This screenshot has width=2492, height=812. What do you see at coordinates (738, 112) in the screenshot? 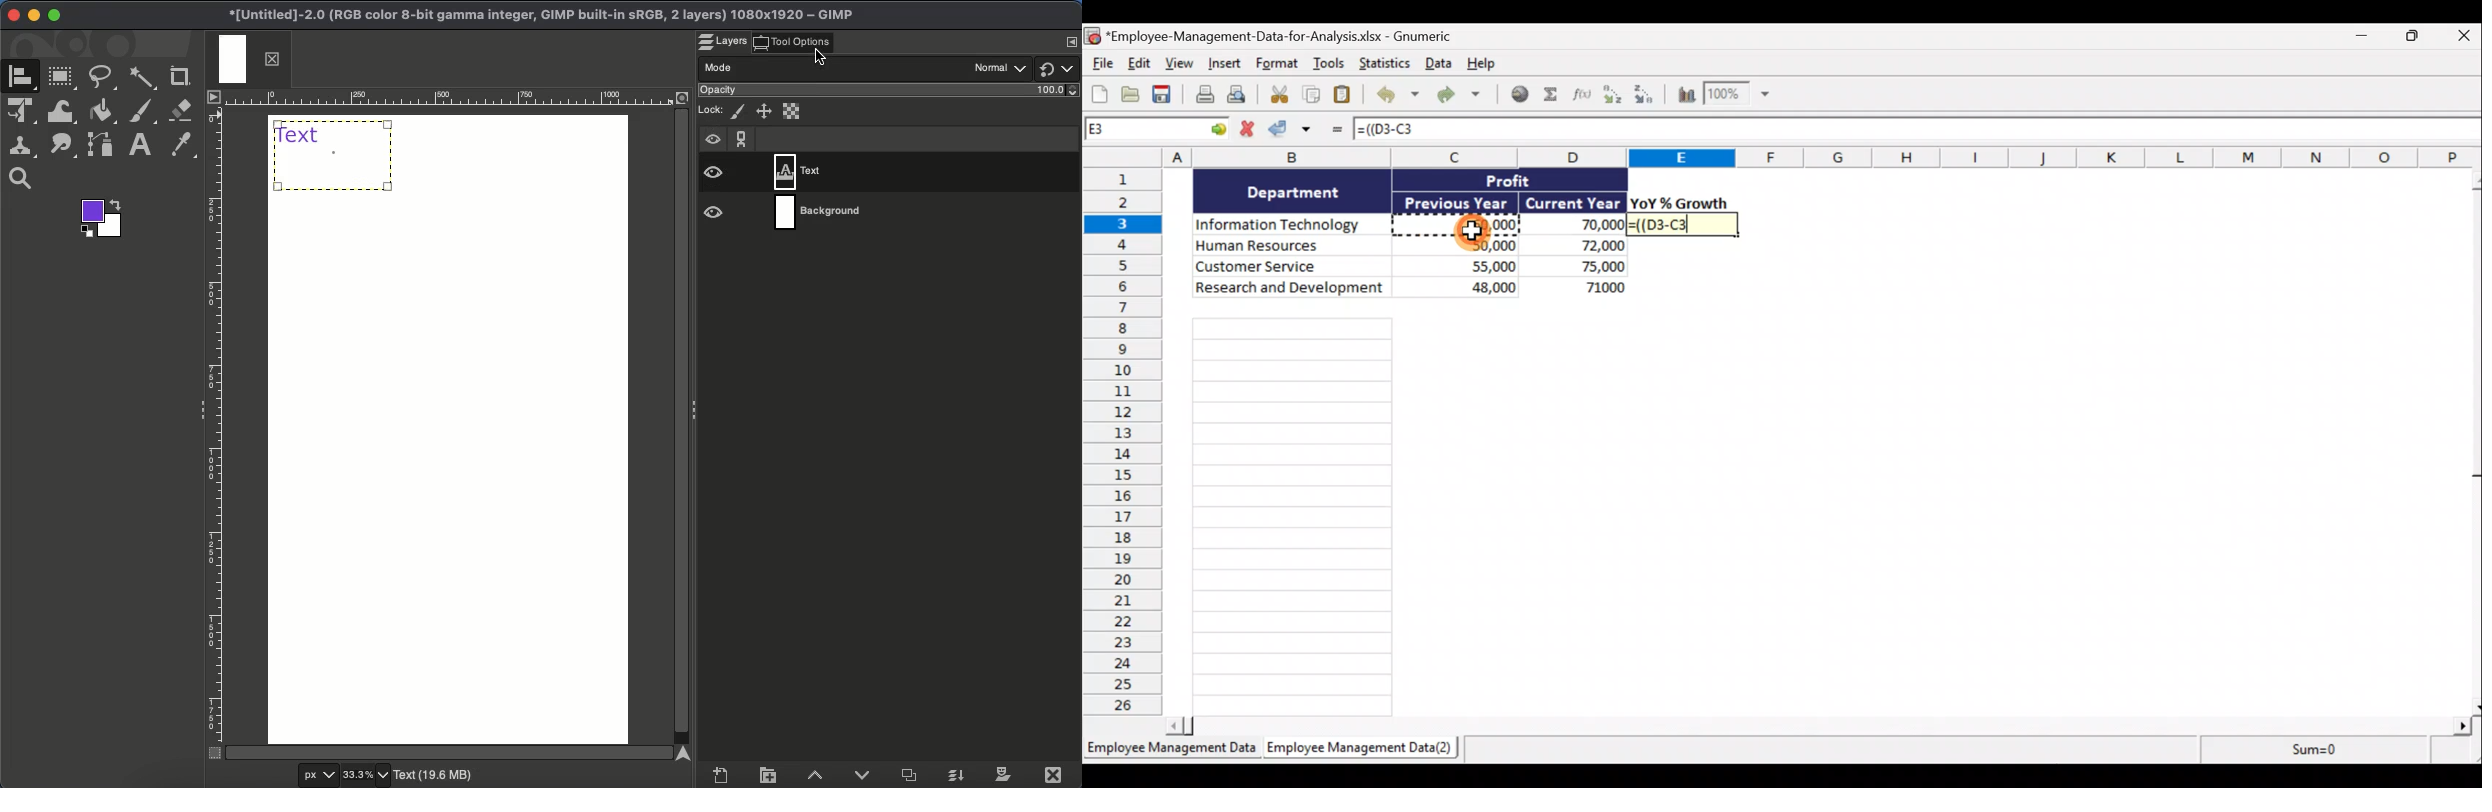
I see `Pixels` at bounding box center [738, 112].